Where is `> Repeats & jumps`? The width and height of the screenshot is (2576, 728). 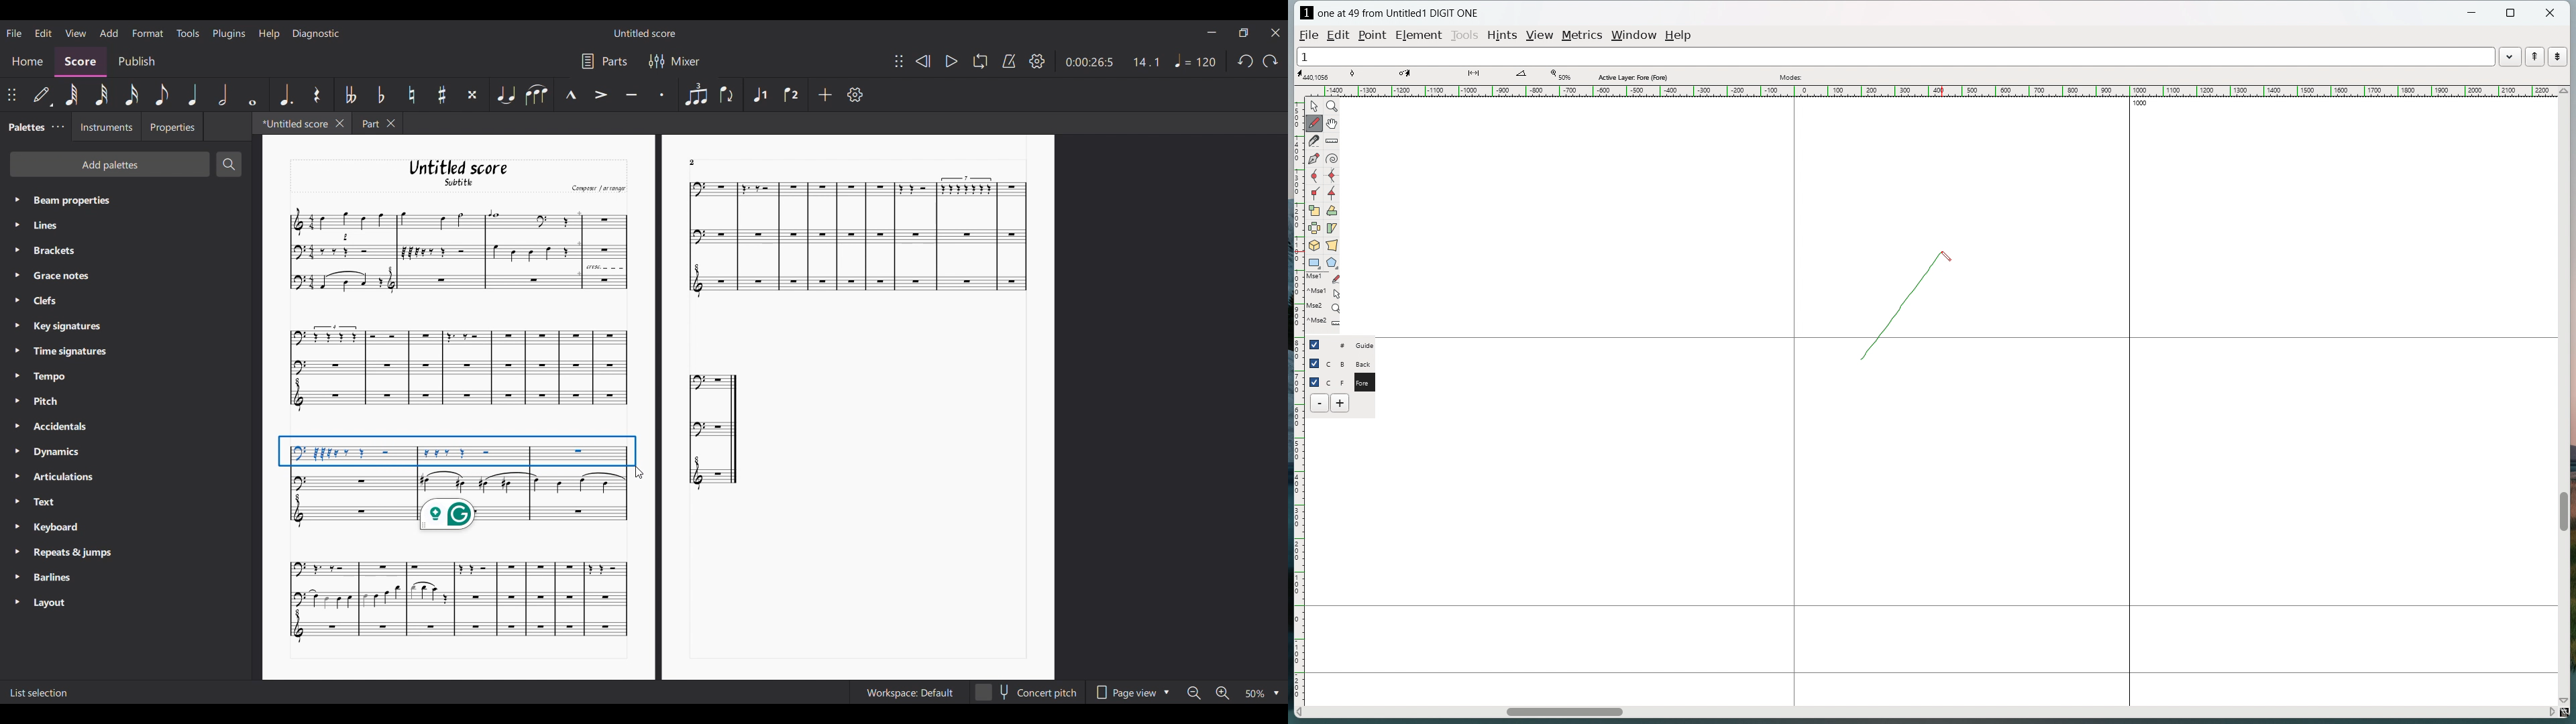 > Repeats & jumps is located at coordinates (65, 553).